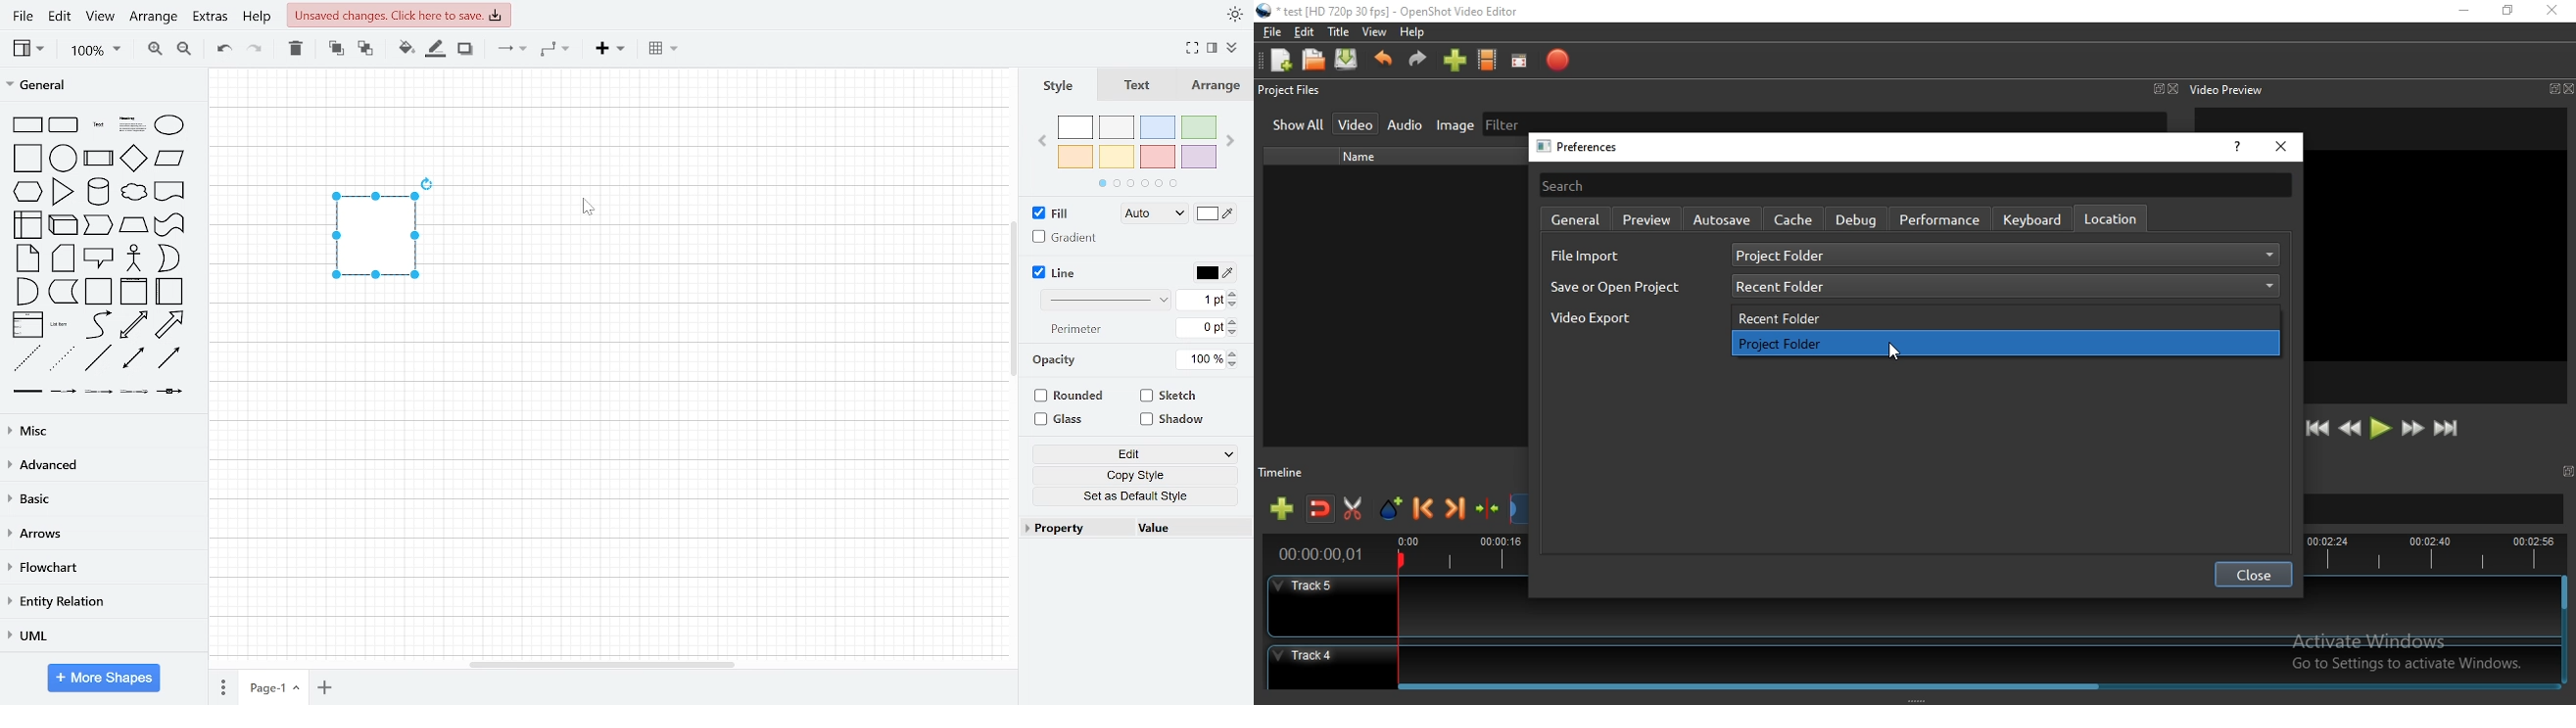  I want to click on rounded, so click(1065, 396).